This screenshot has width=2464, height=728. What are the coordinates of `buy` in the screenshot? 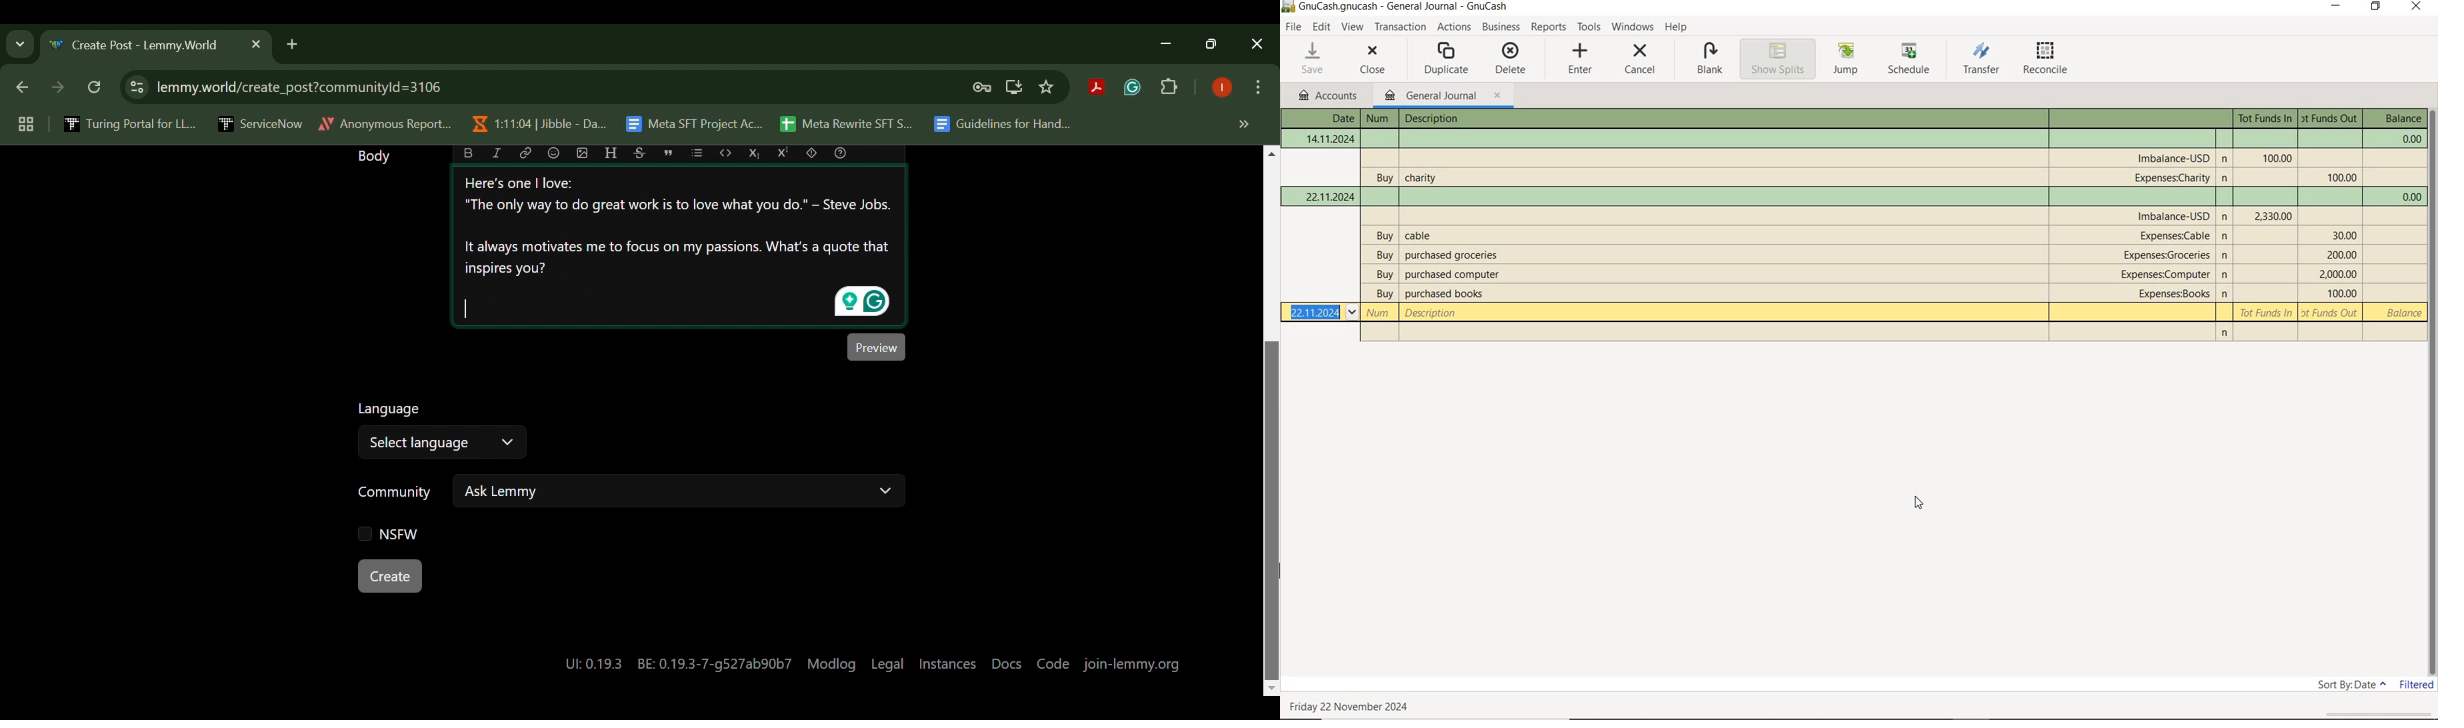 It's located at (1383, 276).